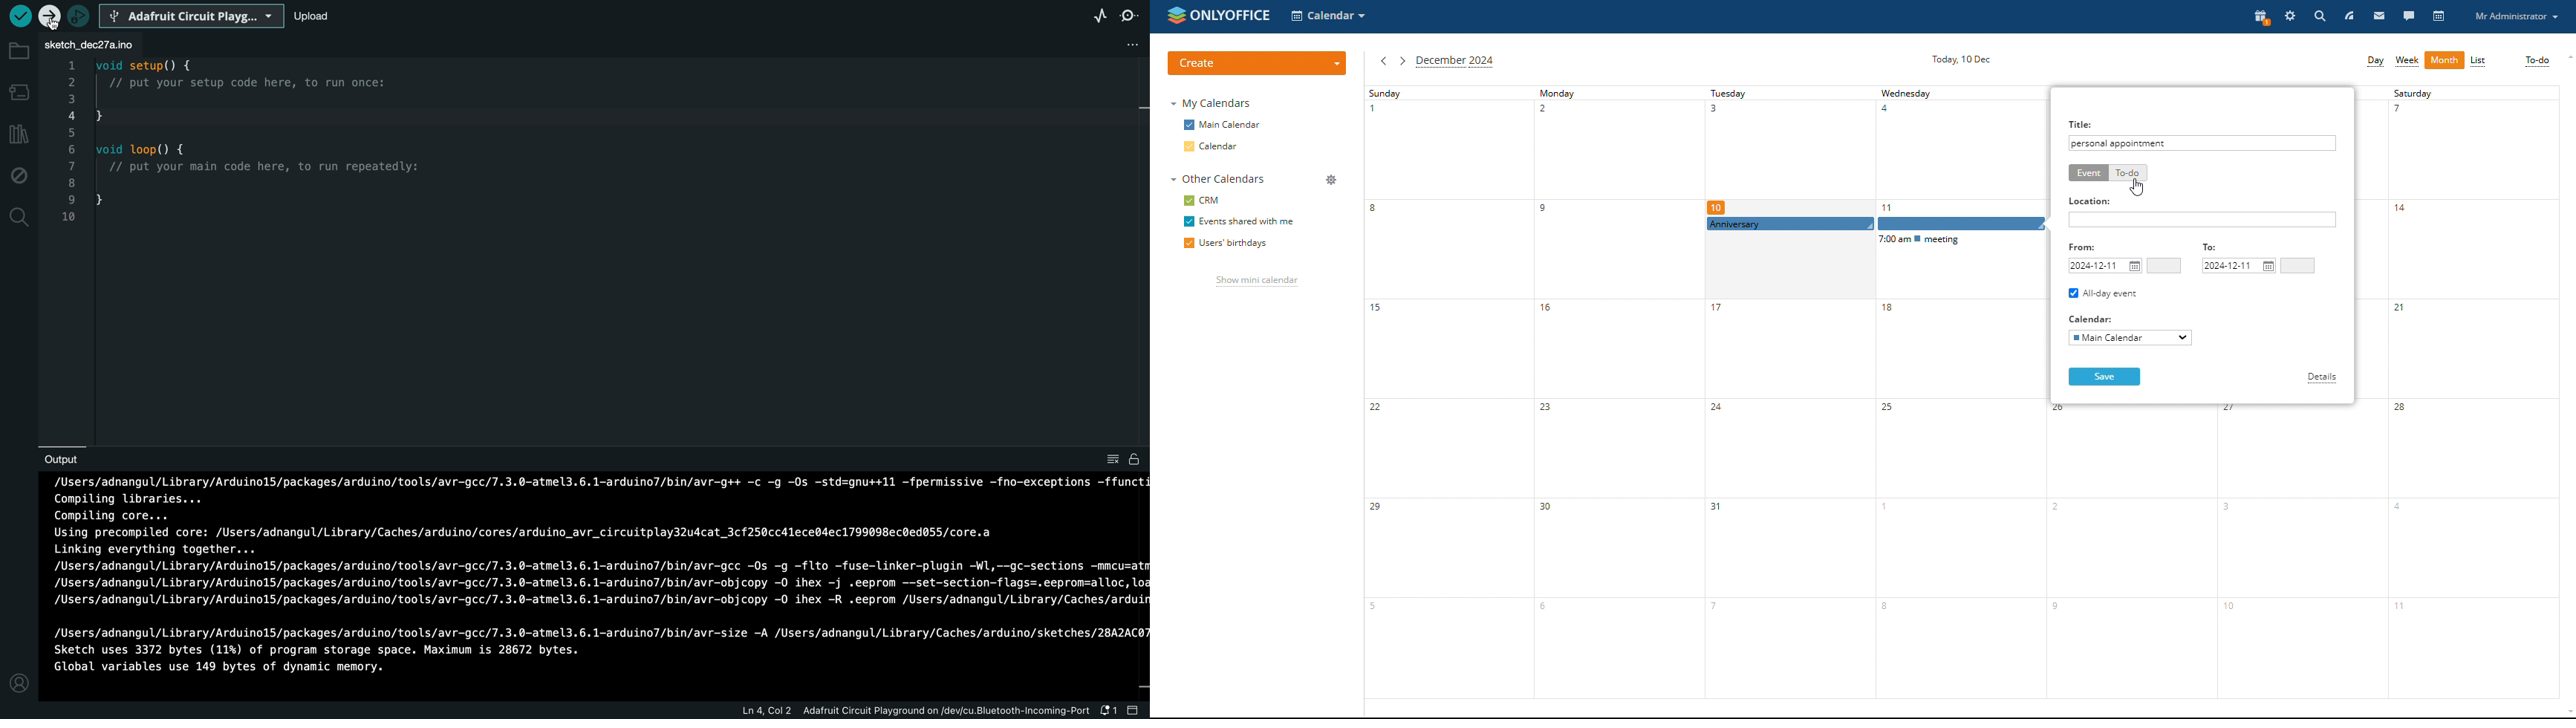  I want to click on onlyoffice logo, so click(1176, 18).